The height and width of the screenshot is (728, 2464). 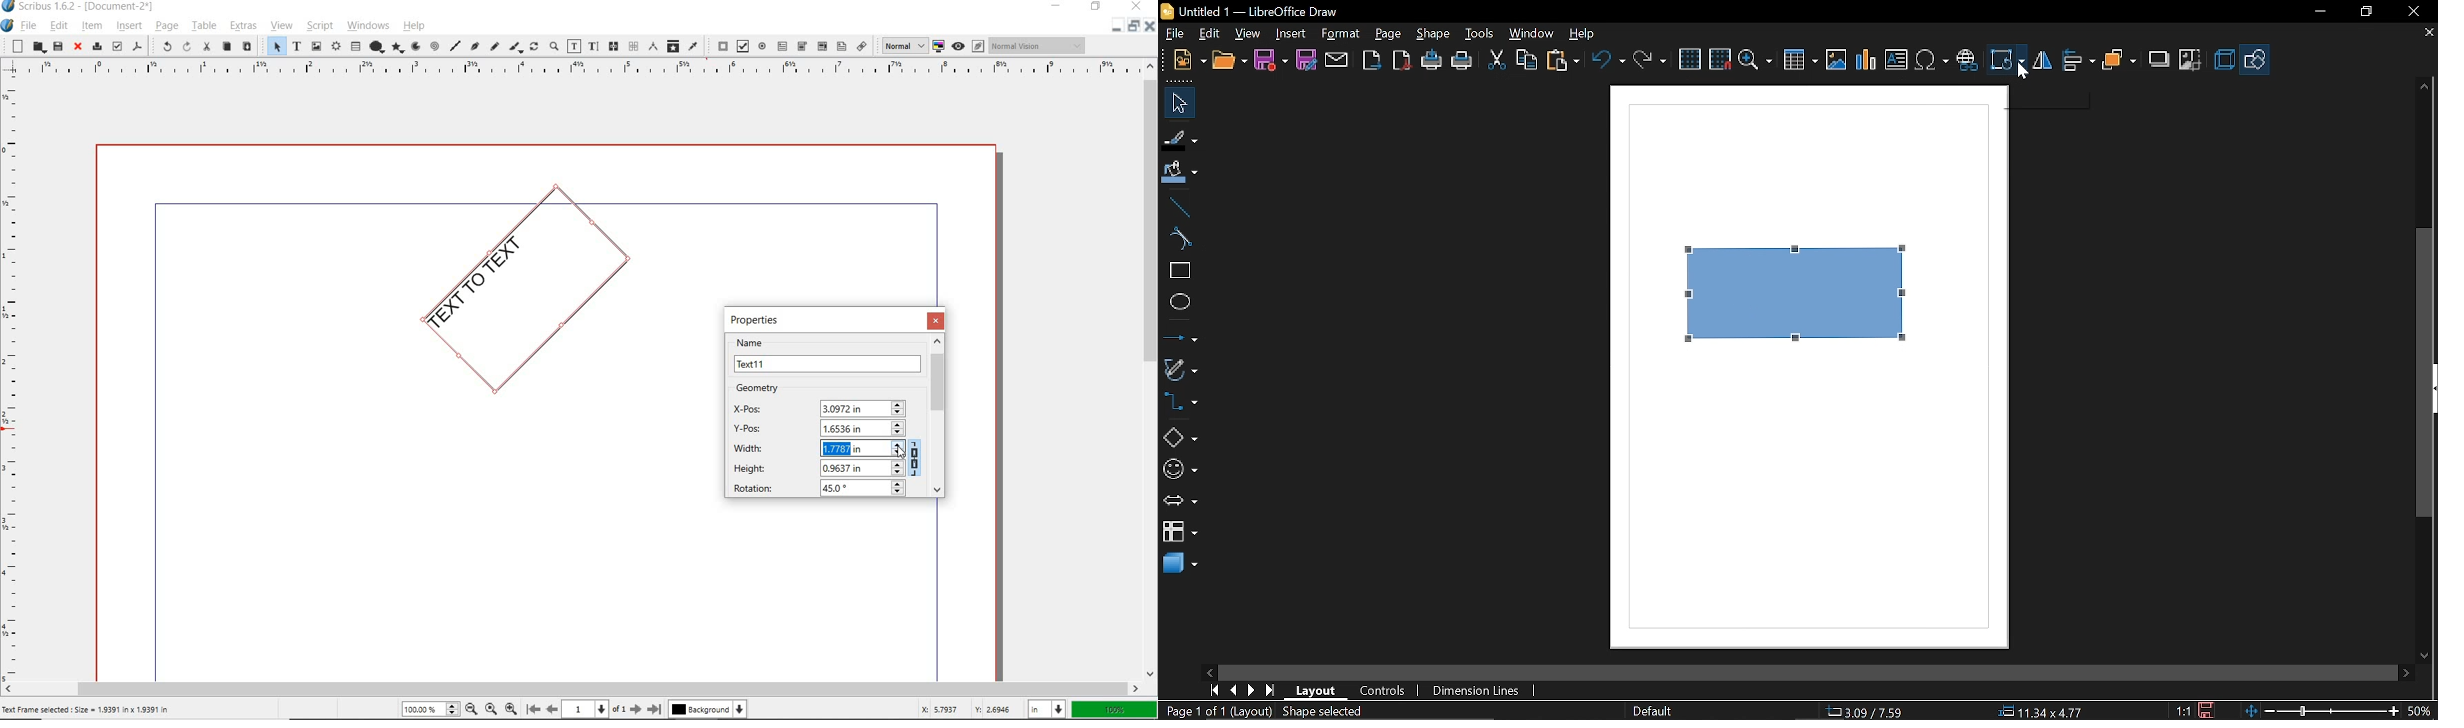 What do you see at coordinates (247, 46) in the screenshot?
I see `paste` at bounding box center [247, 46].